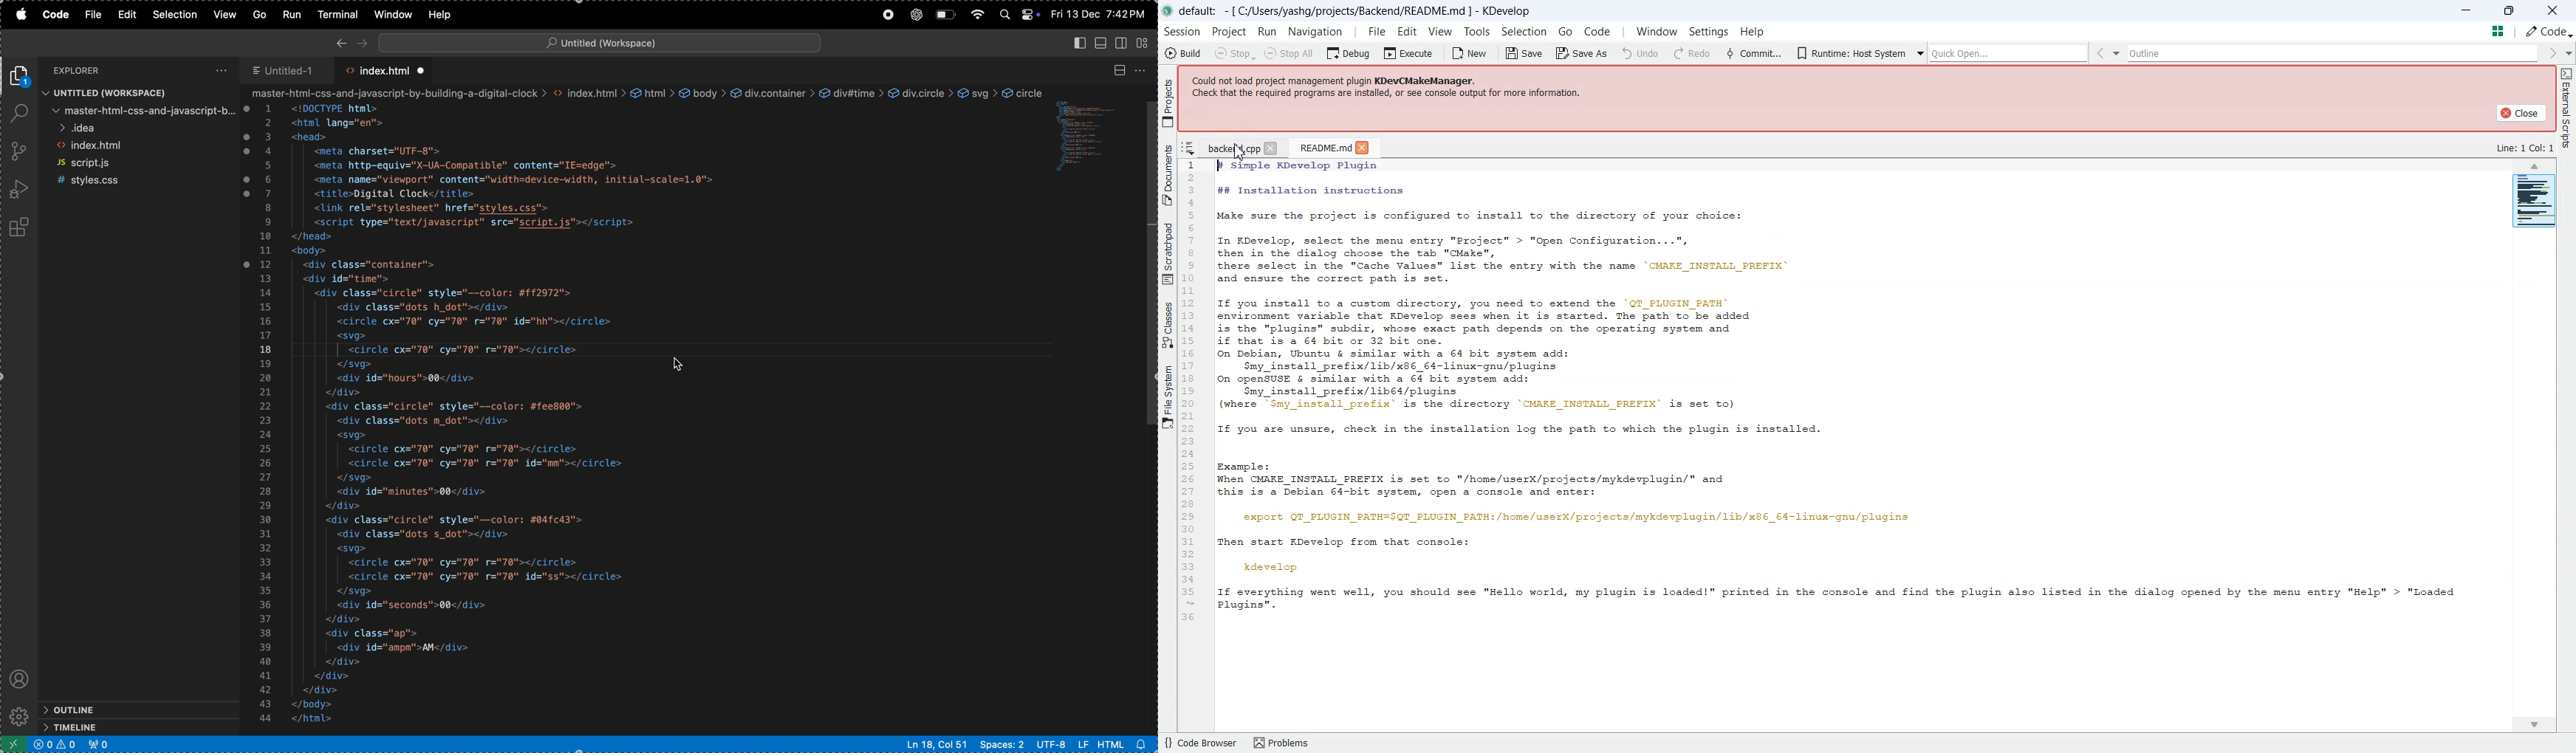  I want to click on <:DULITYFE Nntml>
<html lang="en">
<head>
<meta charset="UTF-8">
<meta http-equiv="X-UA-Compatible" content="IE=edge">
<meta name="viewport" content="width=device-width, initial-scale=1.0">
<title>Digital Clock</title>
<link rel="stylesheet" href="styles.css">
<script type="text/javascript" src="script.js"></script>
</head>
<body>
<div class="container">
<div id="time">
<div class="circle" style="--color: #ff2972">
<div class="dots h_dot"></div>
<circle cx="70" cy="70" r="70" id="hh"></circle>
<svg>
<circle cx="70" cy="70" r="70"></circle>
</svg> IN
<div id="hours">00</div>
</div>
<div class="circle" style="--color: #fee800">
<div class="dots m_dot"></div>
<svg>
<circle cx="70" cy="70" r="70"></circle>
<circle cx="70" cy="70" r="70" id="mm"></circle>
</svg>
<div id="minutes">00</div>
</div>
<div class="circle" style="--color: #04fc43">
<div class="dots s_dot"></div>
<svg>
<circle cx="70" cy="70" r="70"></circle>
<circle cx="70" cy="70" r="70" id="ss"></circle>
</svg>
<div id="seconds">00</div>
</div>
<div class="ap">
<div id="ampm">AM</div>
</div>
</div>
</div>
</body>
</html>, so click(537, 416).